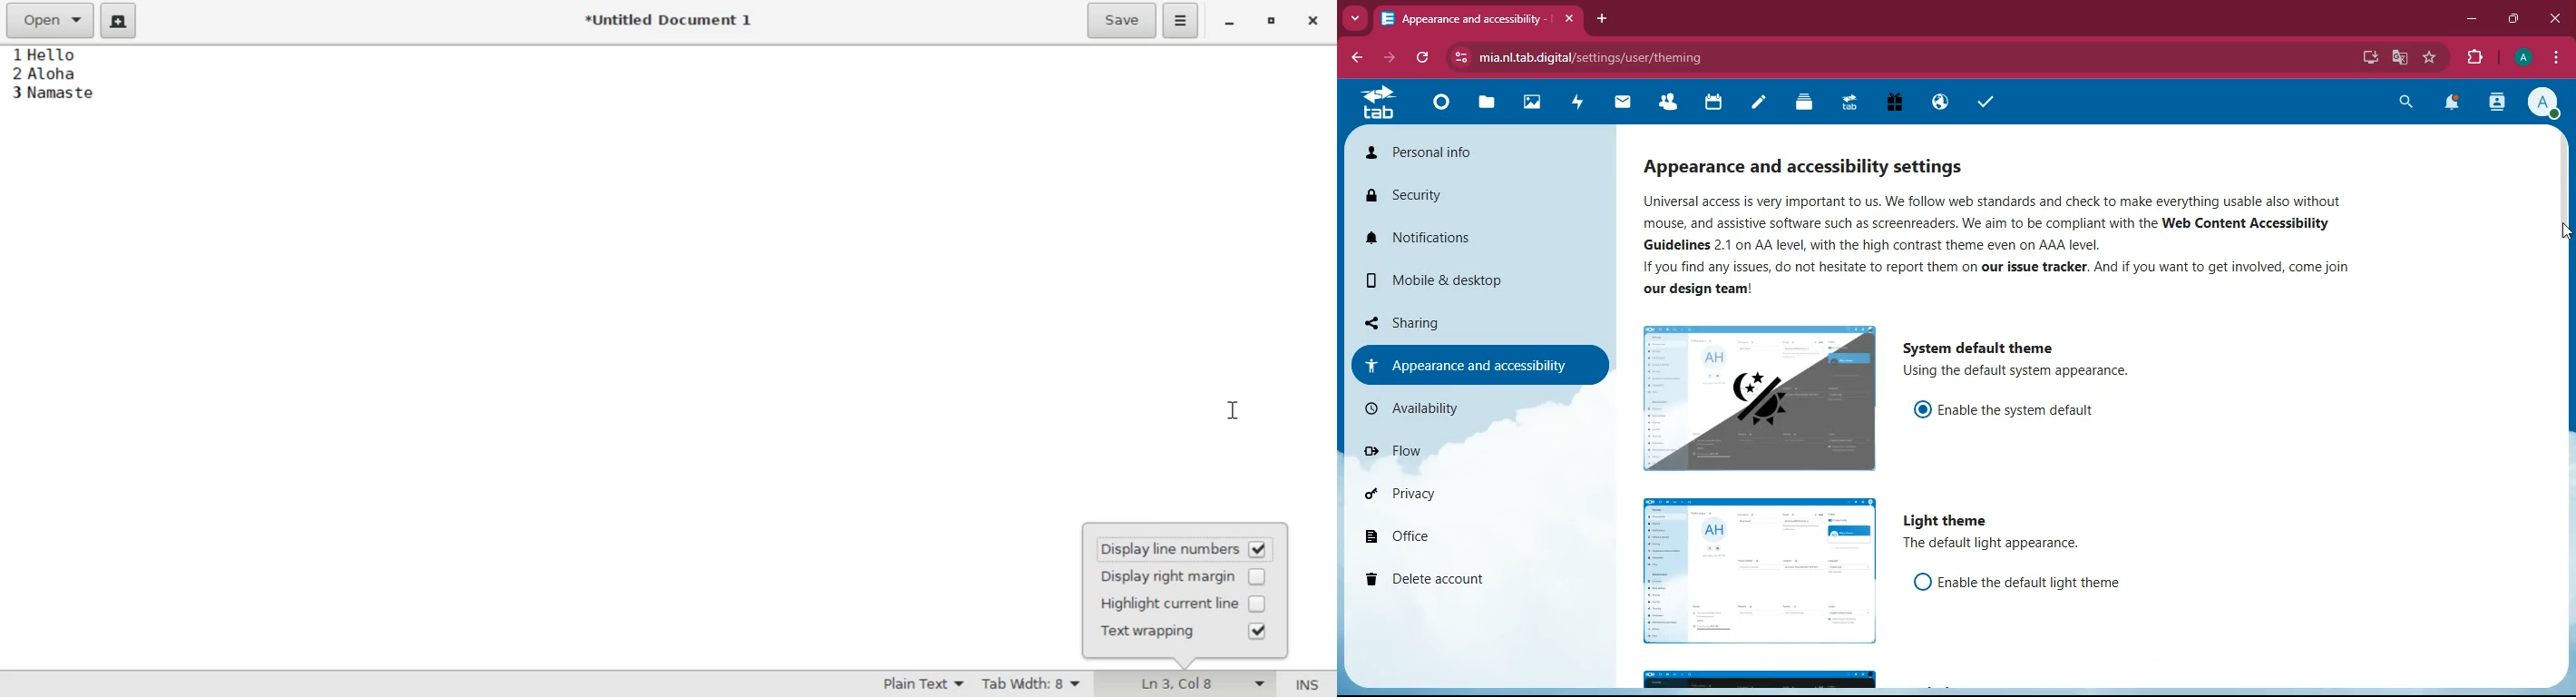  I want to click on Syntax Mode, so click(915, 684).